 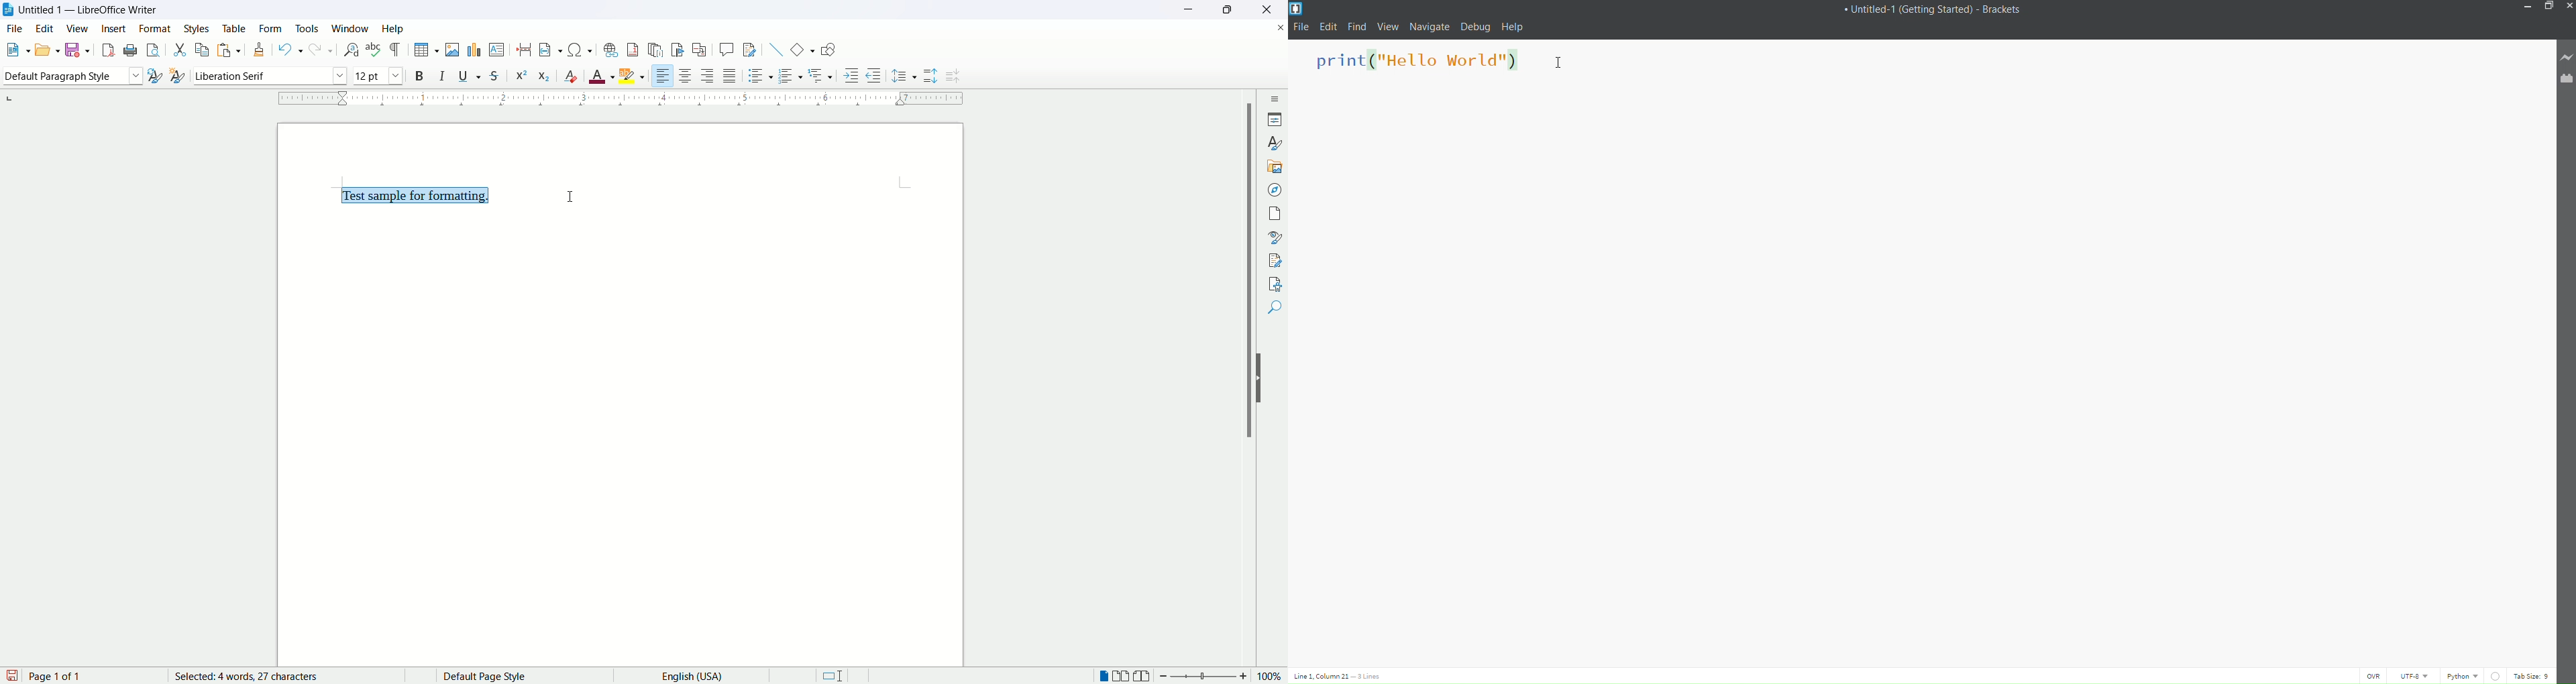 What do you see at coordinates (698, 50) in the screenshot?
I see `insert cross reference` at bounding box center [698, 50].